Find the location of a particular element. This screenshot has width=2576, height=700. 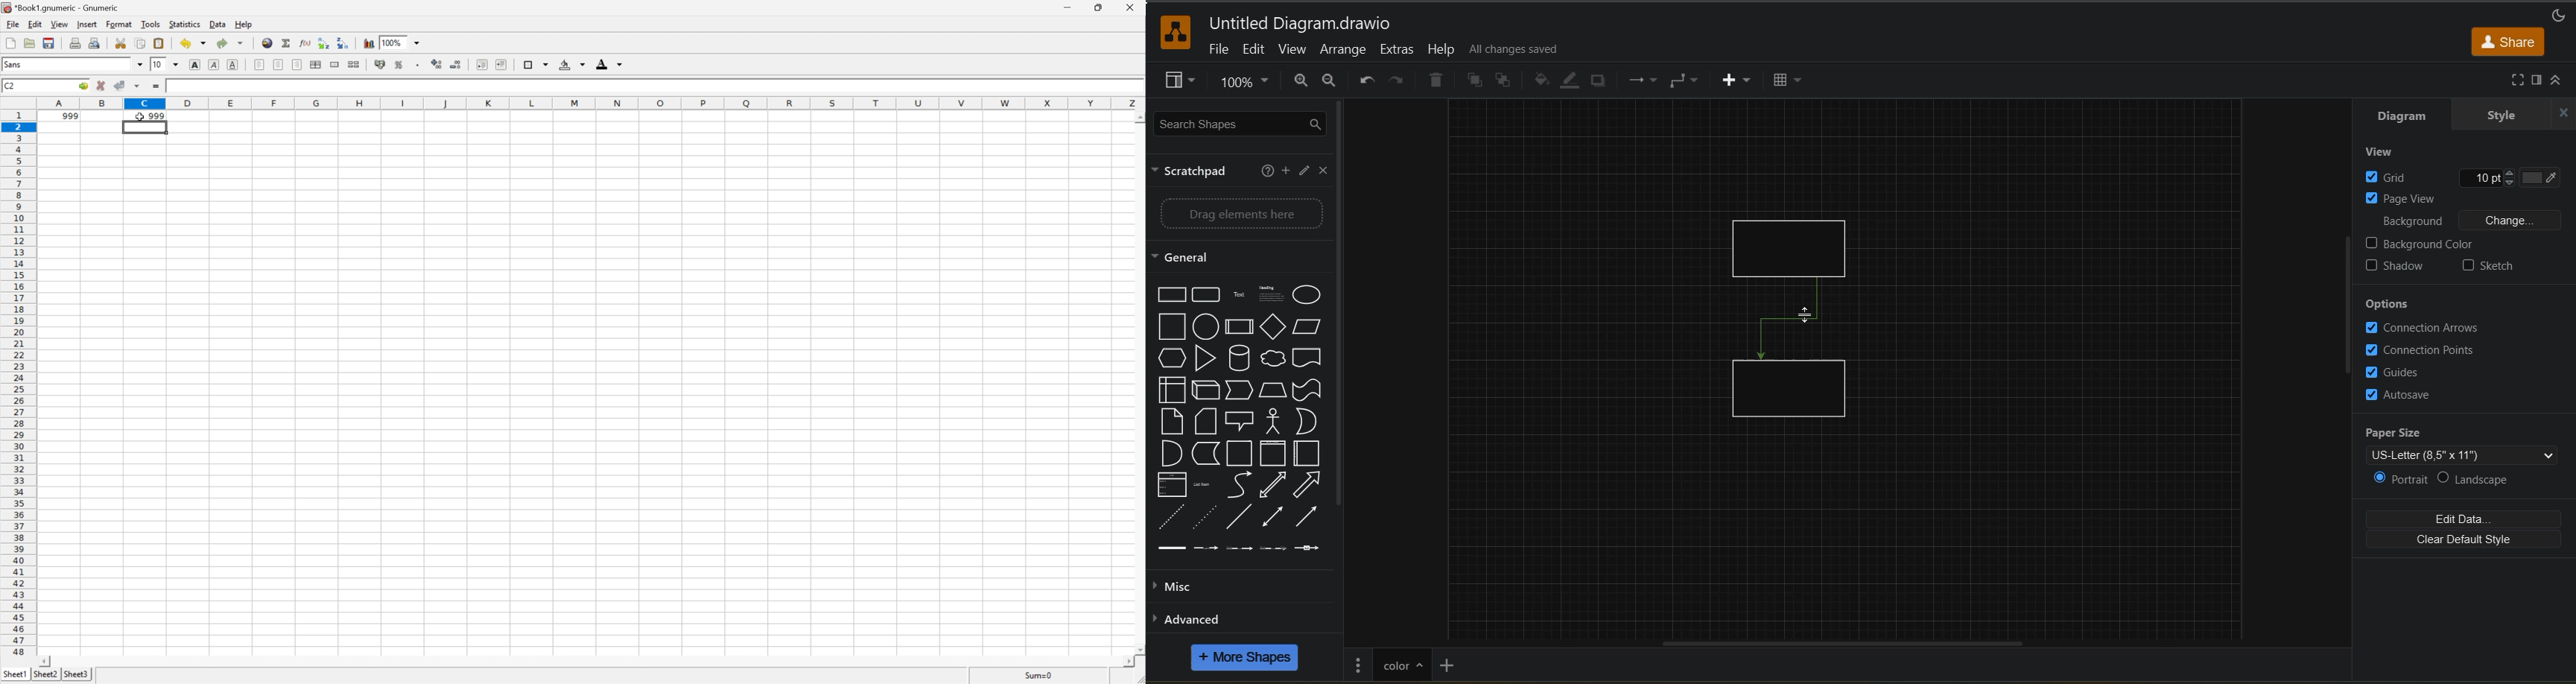

enter formula is located at coordinates (155, 86).